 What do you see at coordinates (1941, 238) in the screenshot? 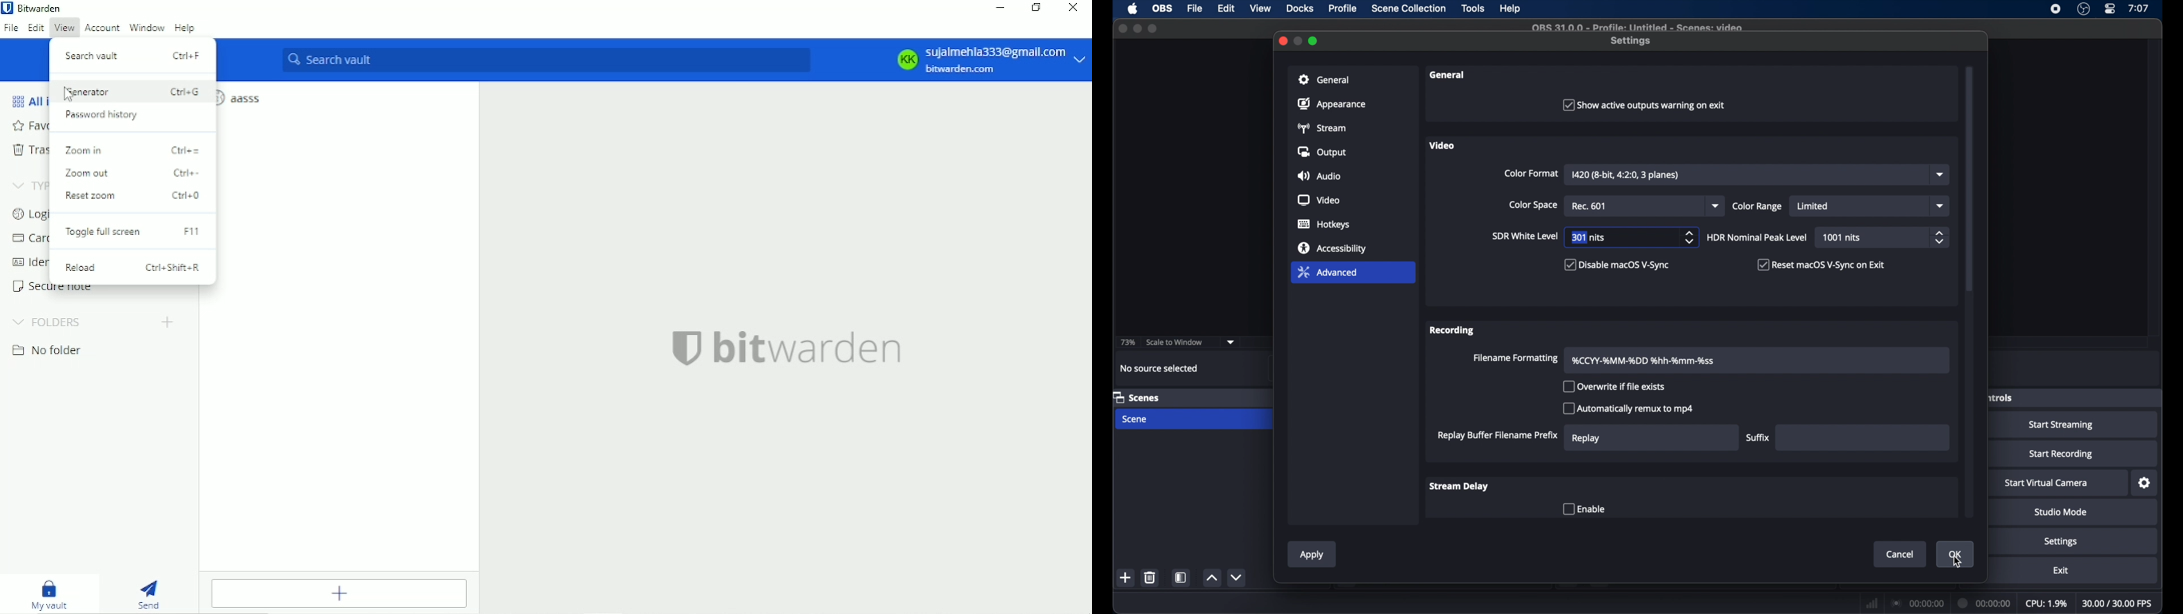
I see `stepper buttons` at bounding box center [1941, 238].